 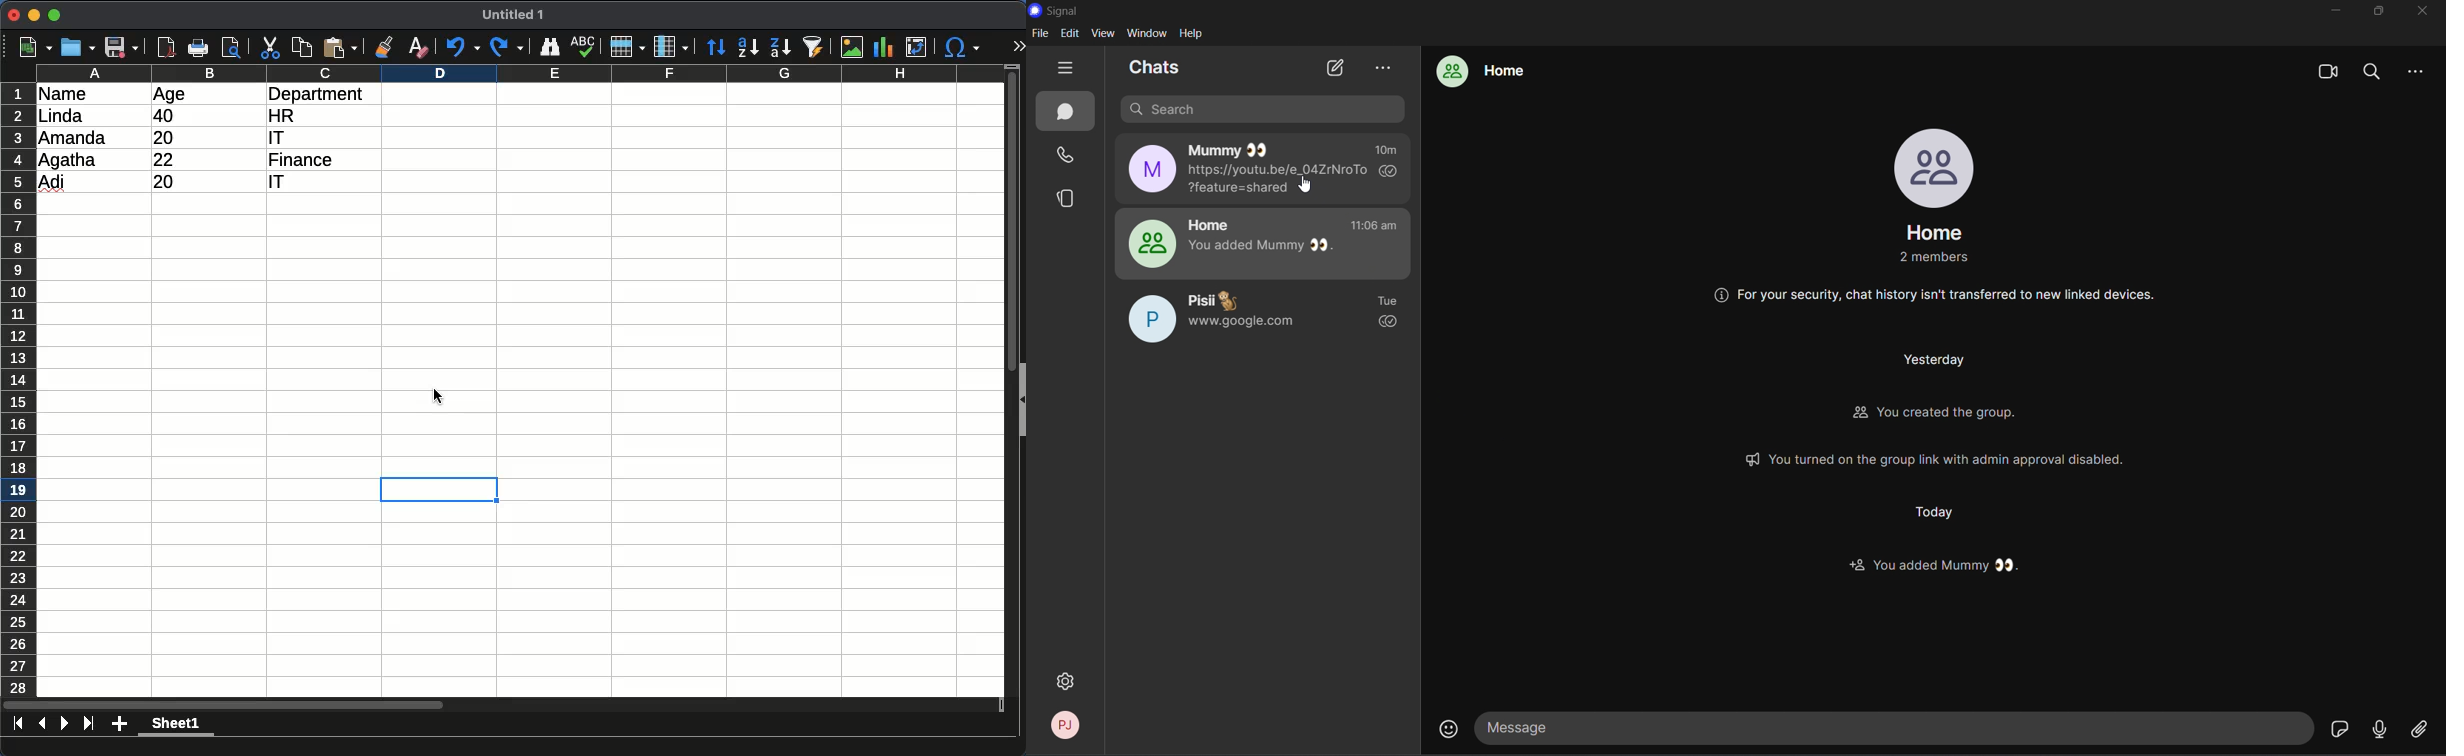 I want to click on sheet 1, so click(x=177, y=726).